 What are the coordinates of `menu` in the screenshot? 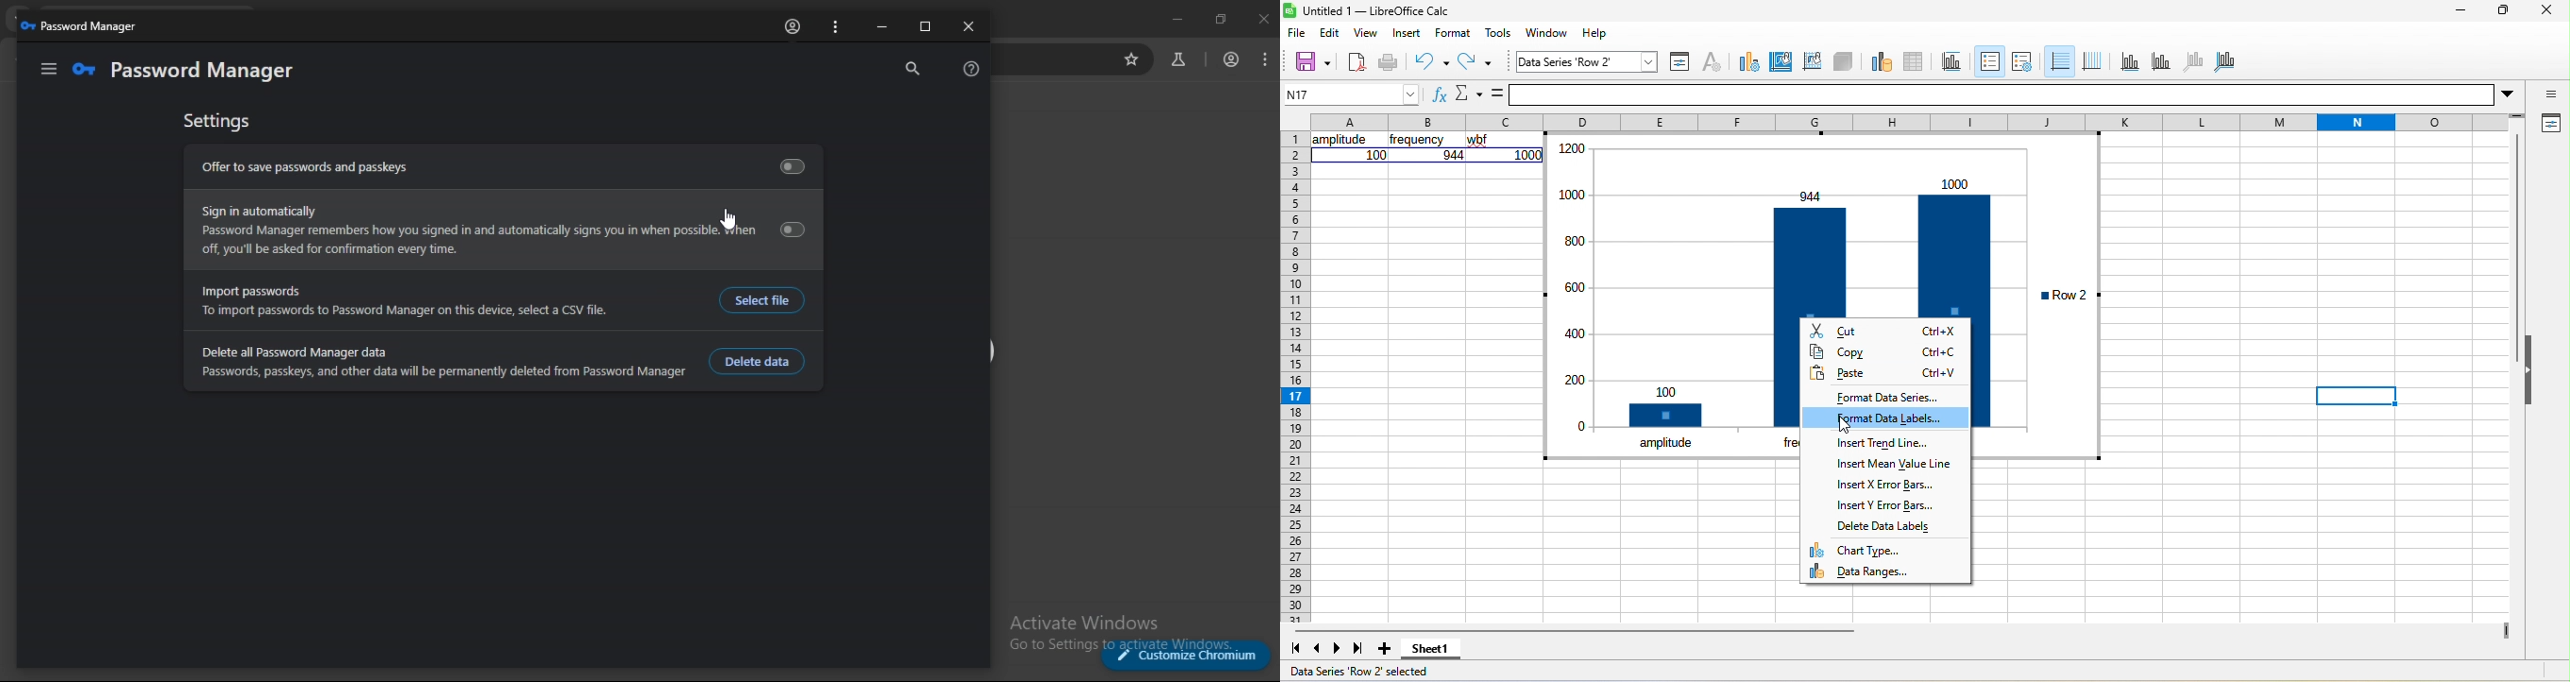 It's located at (1267, 58).